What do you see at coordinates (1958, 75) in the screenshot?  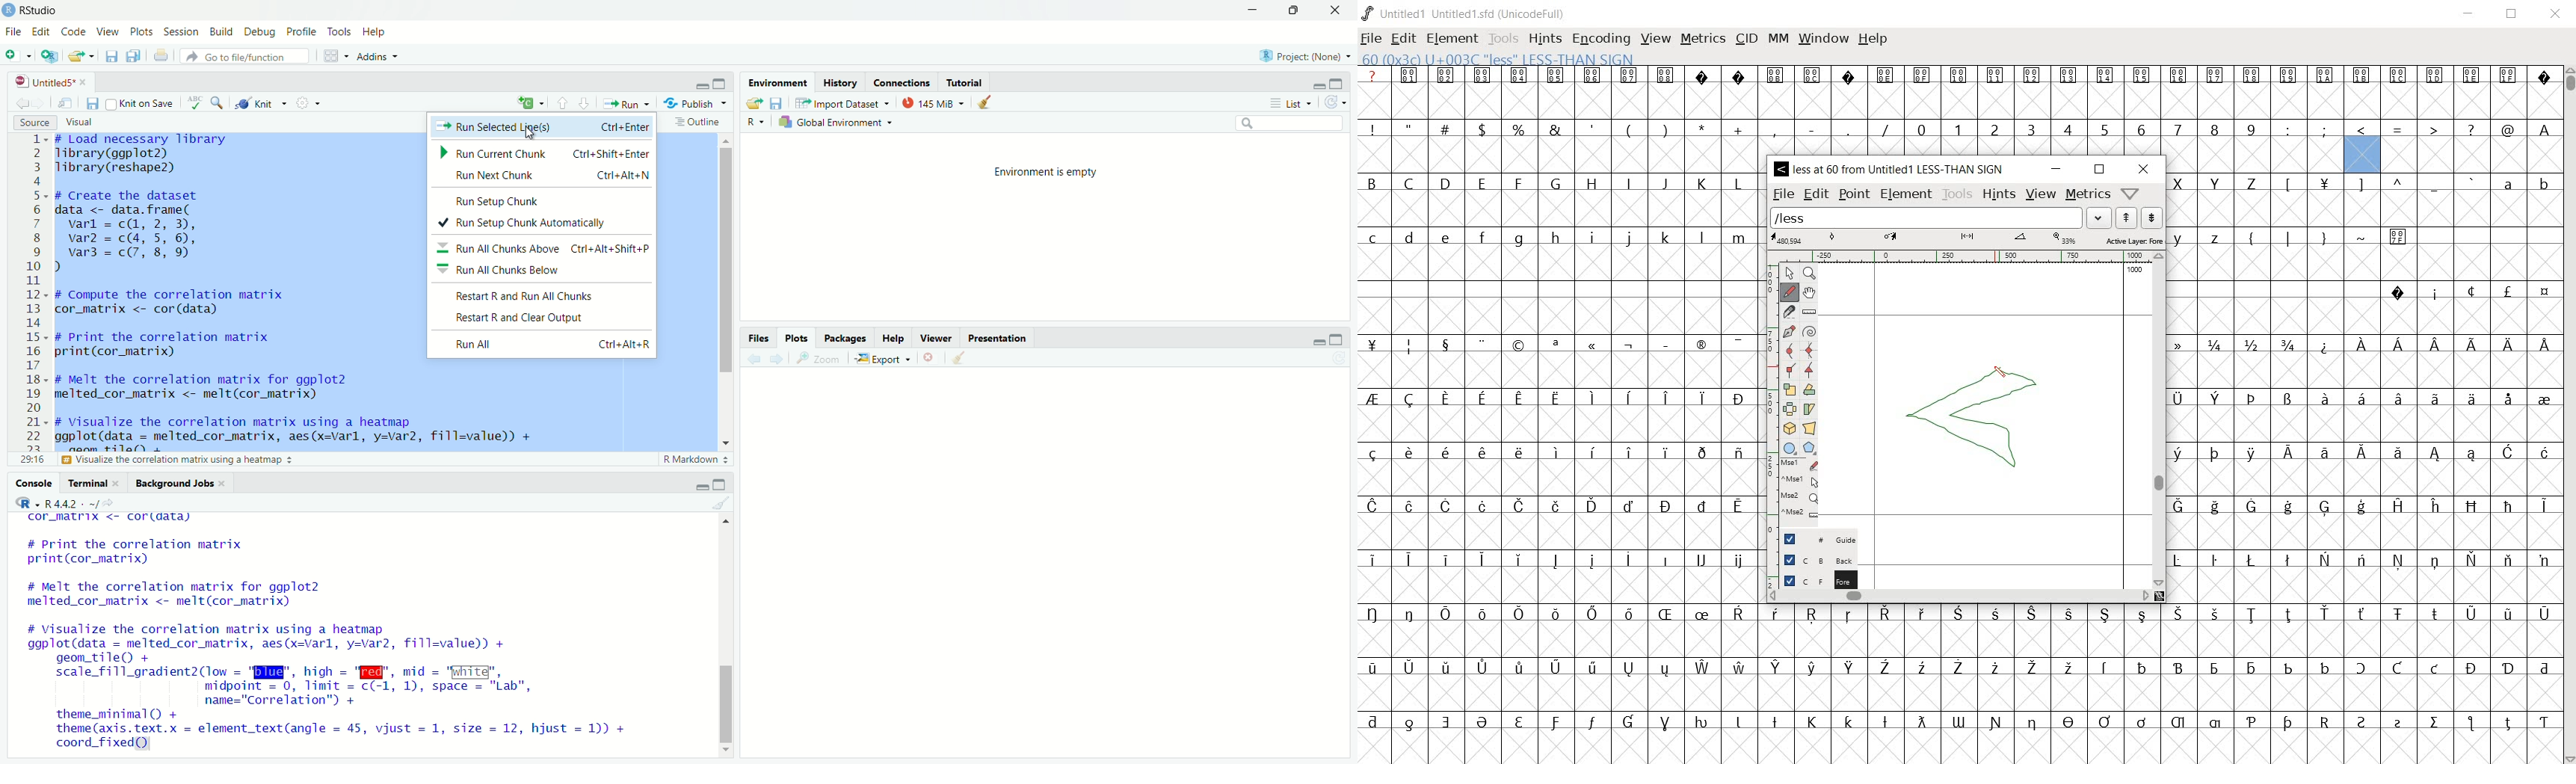 I see `special symbols` at bounding box center [1958, 75].